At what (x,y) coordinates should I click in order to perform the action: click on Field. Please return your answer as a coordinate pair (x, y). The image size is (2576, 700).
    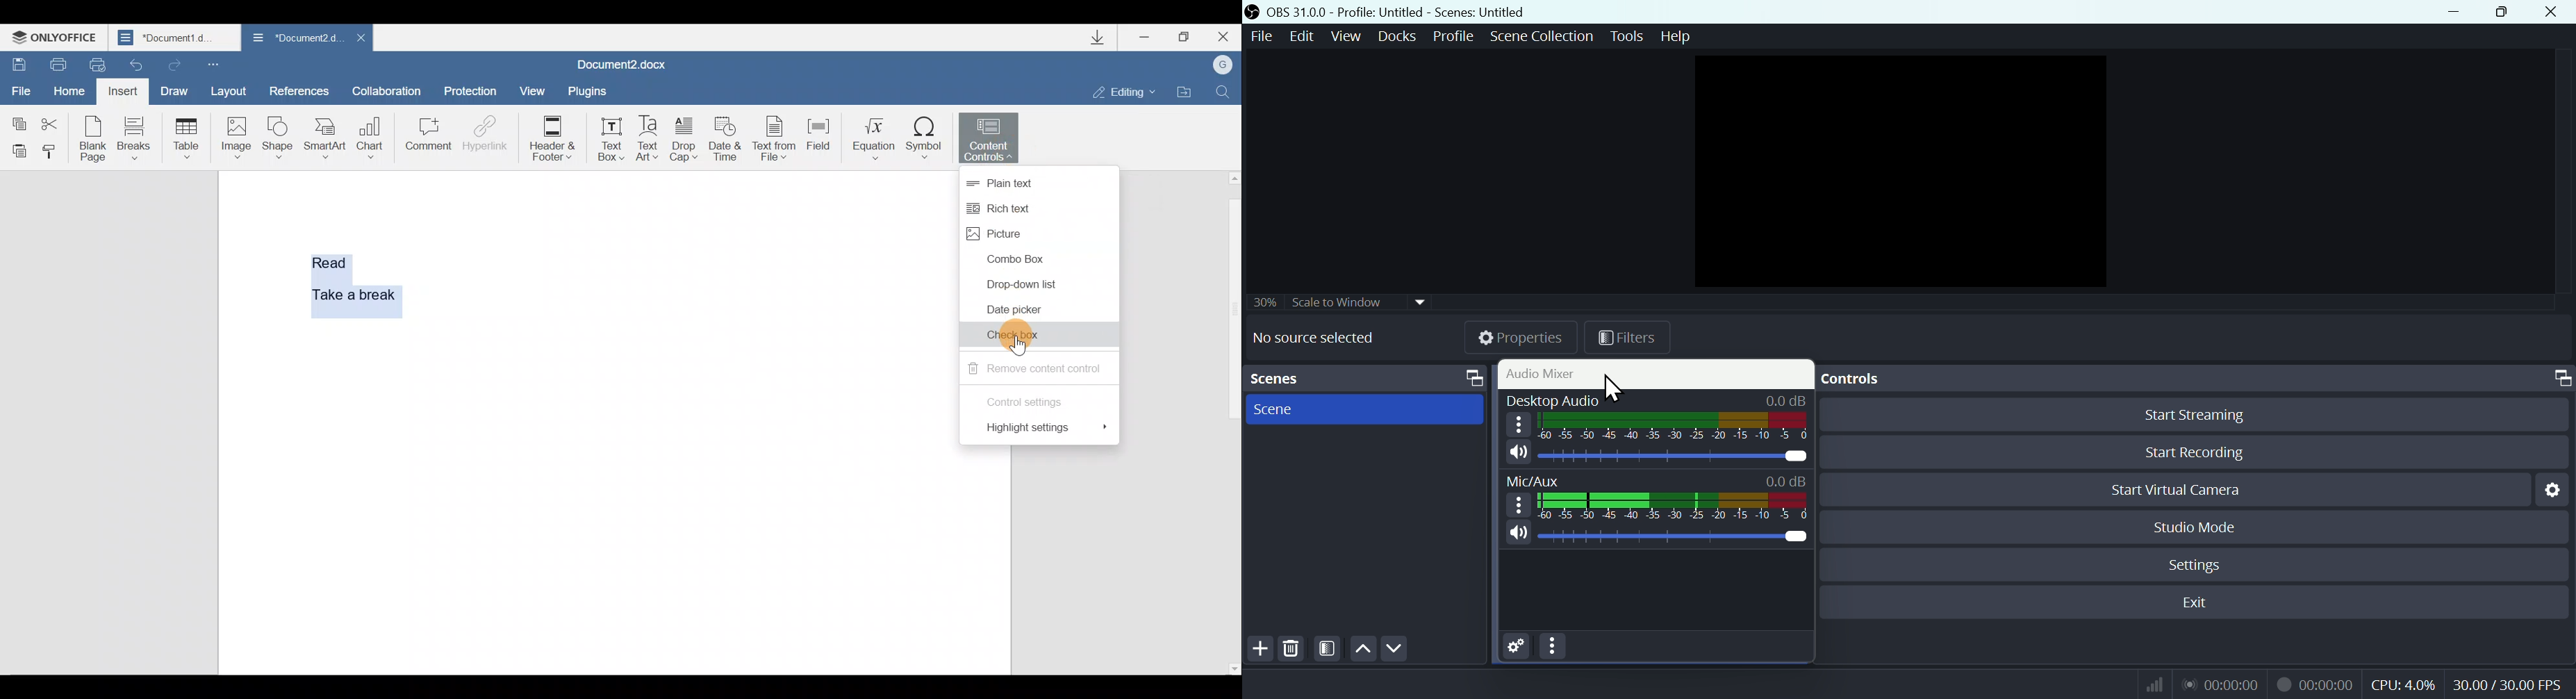
    Looking at the image, I should click on (819, 139).